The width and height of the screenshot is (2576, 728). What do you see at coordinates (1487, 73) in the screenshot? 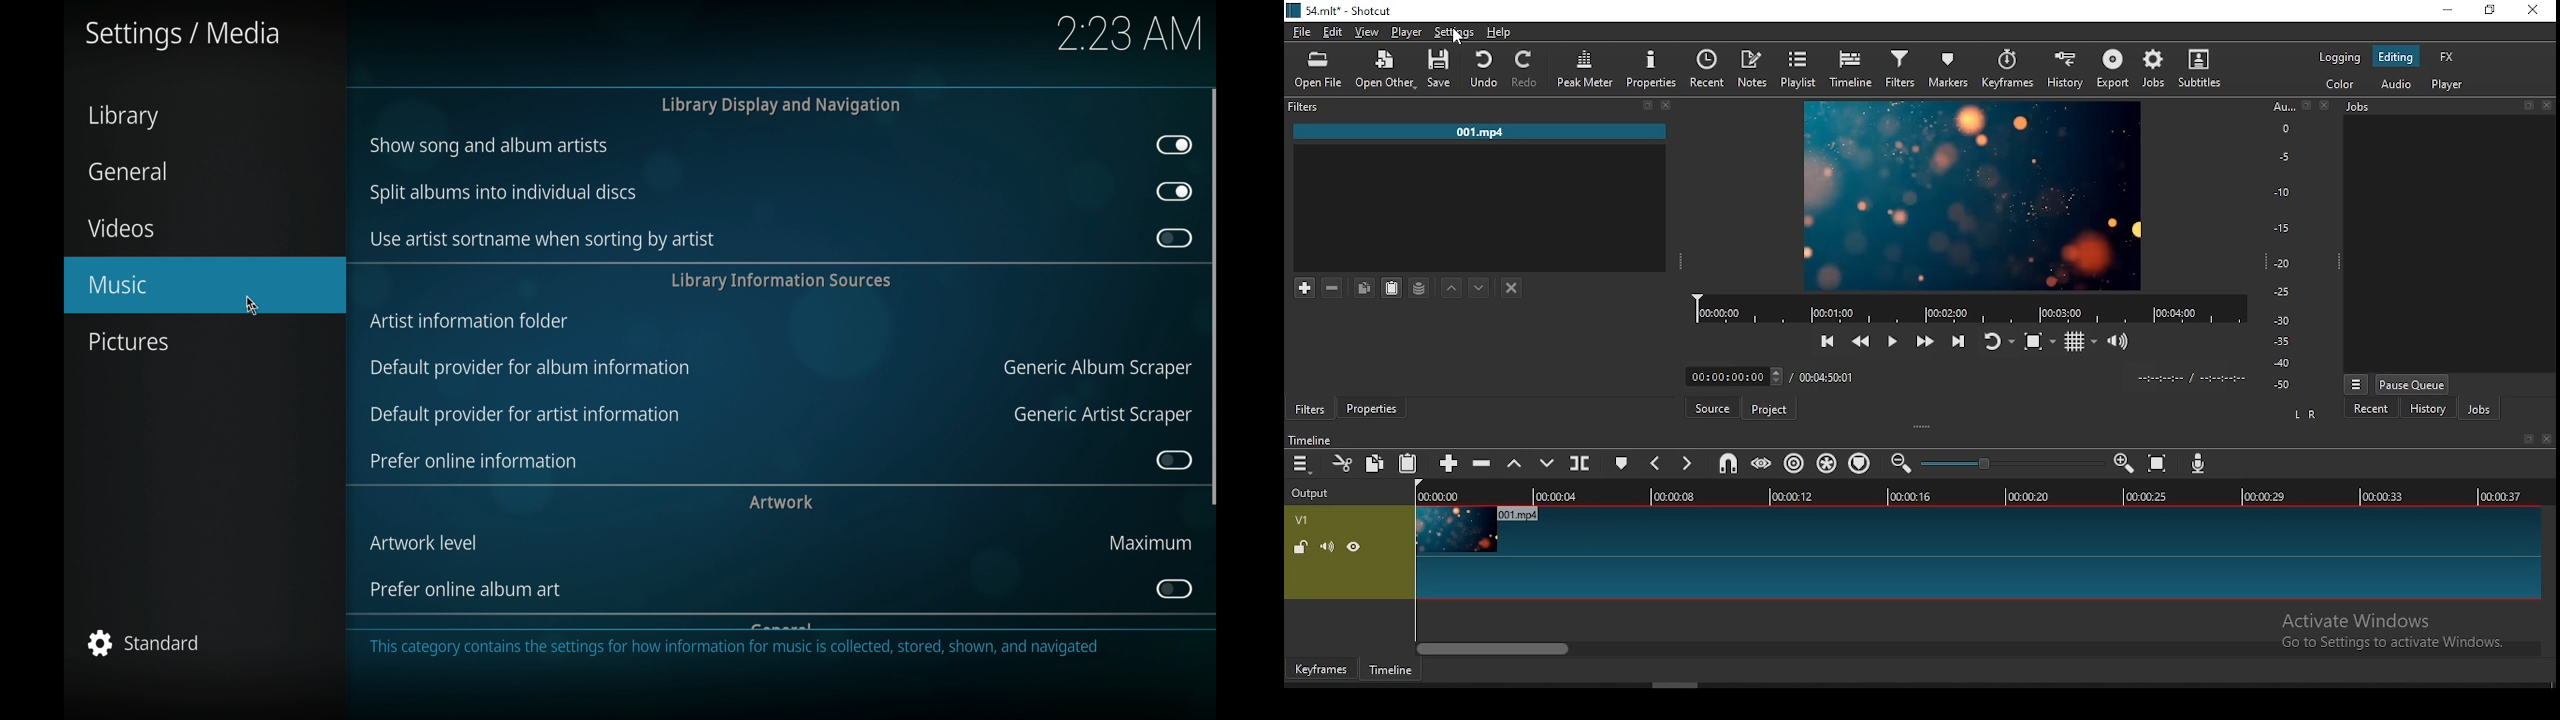
I see `undo` at bounding box center [1487, 73].